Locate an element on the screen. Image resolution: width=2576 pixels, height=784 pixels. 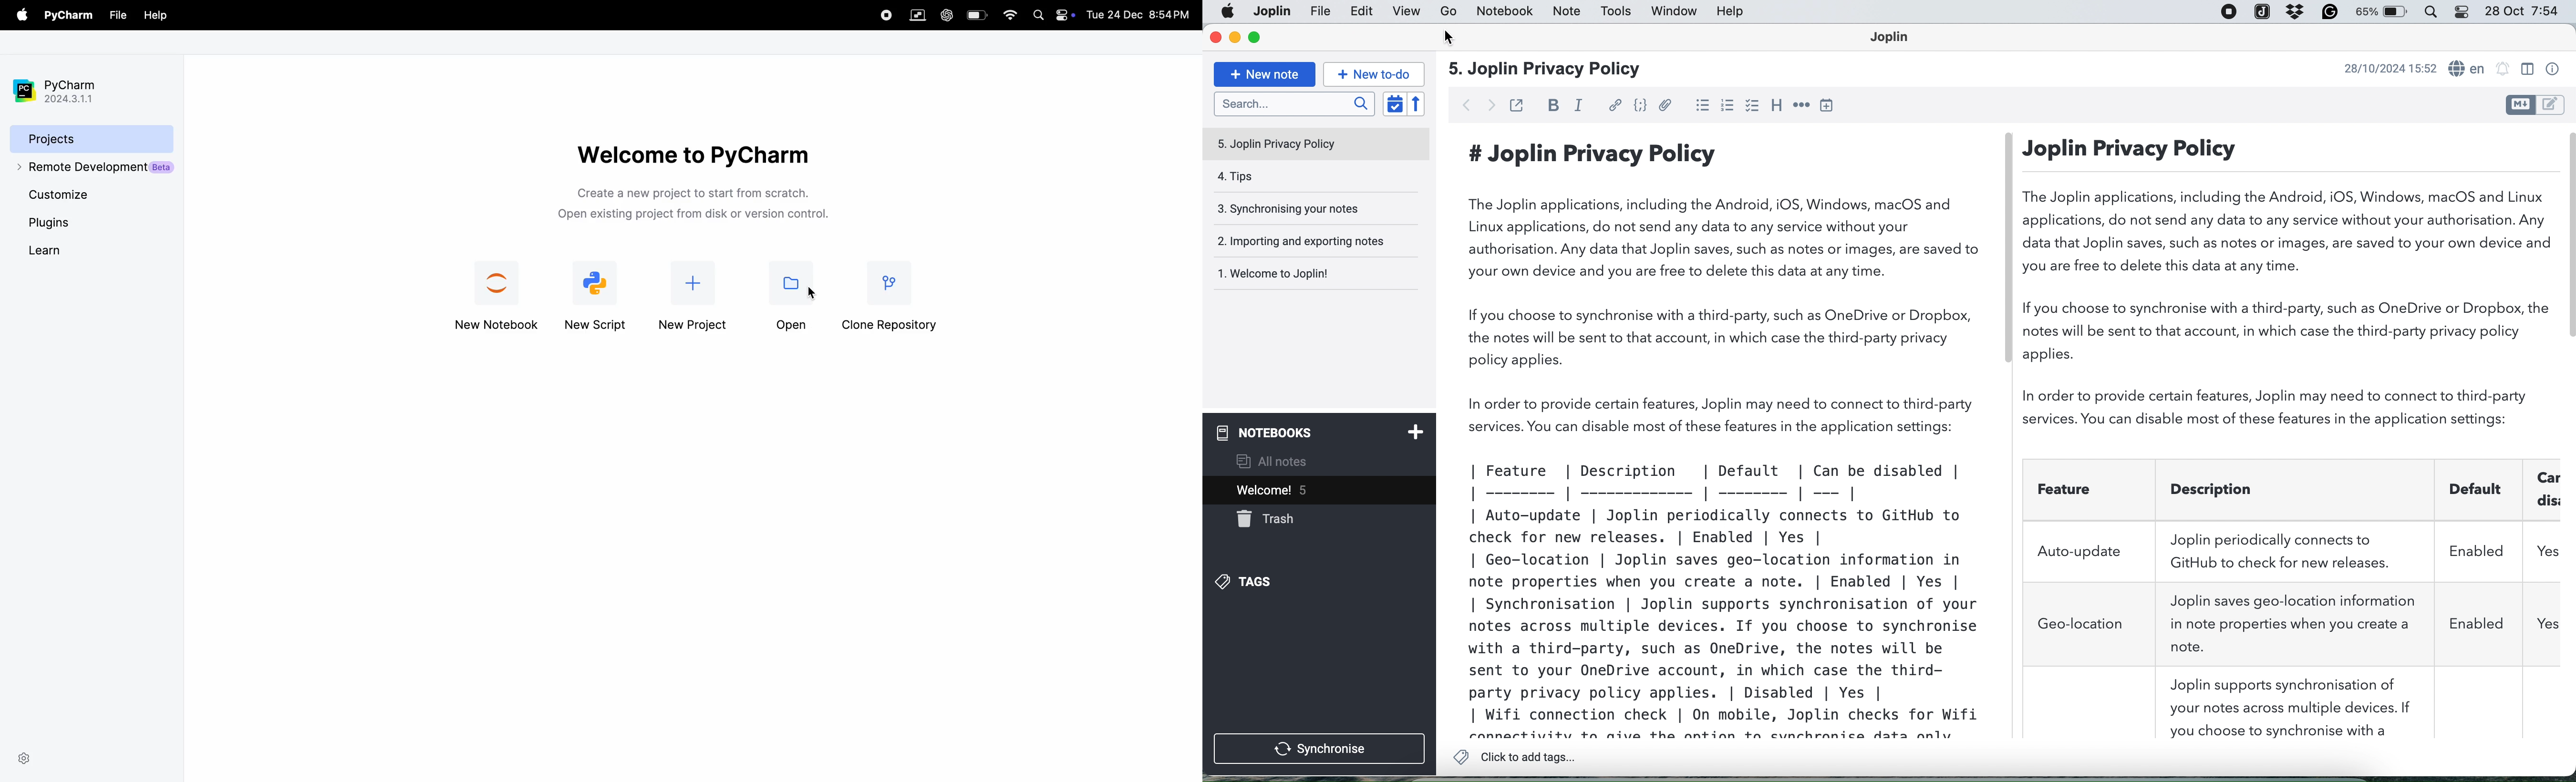
synchronise is located at coordinates (1321, 750).